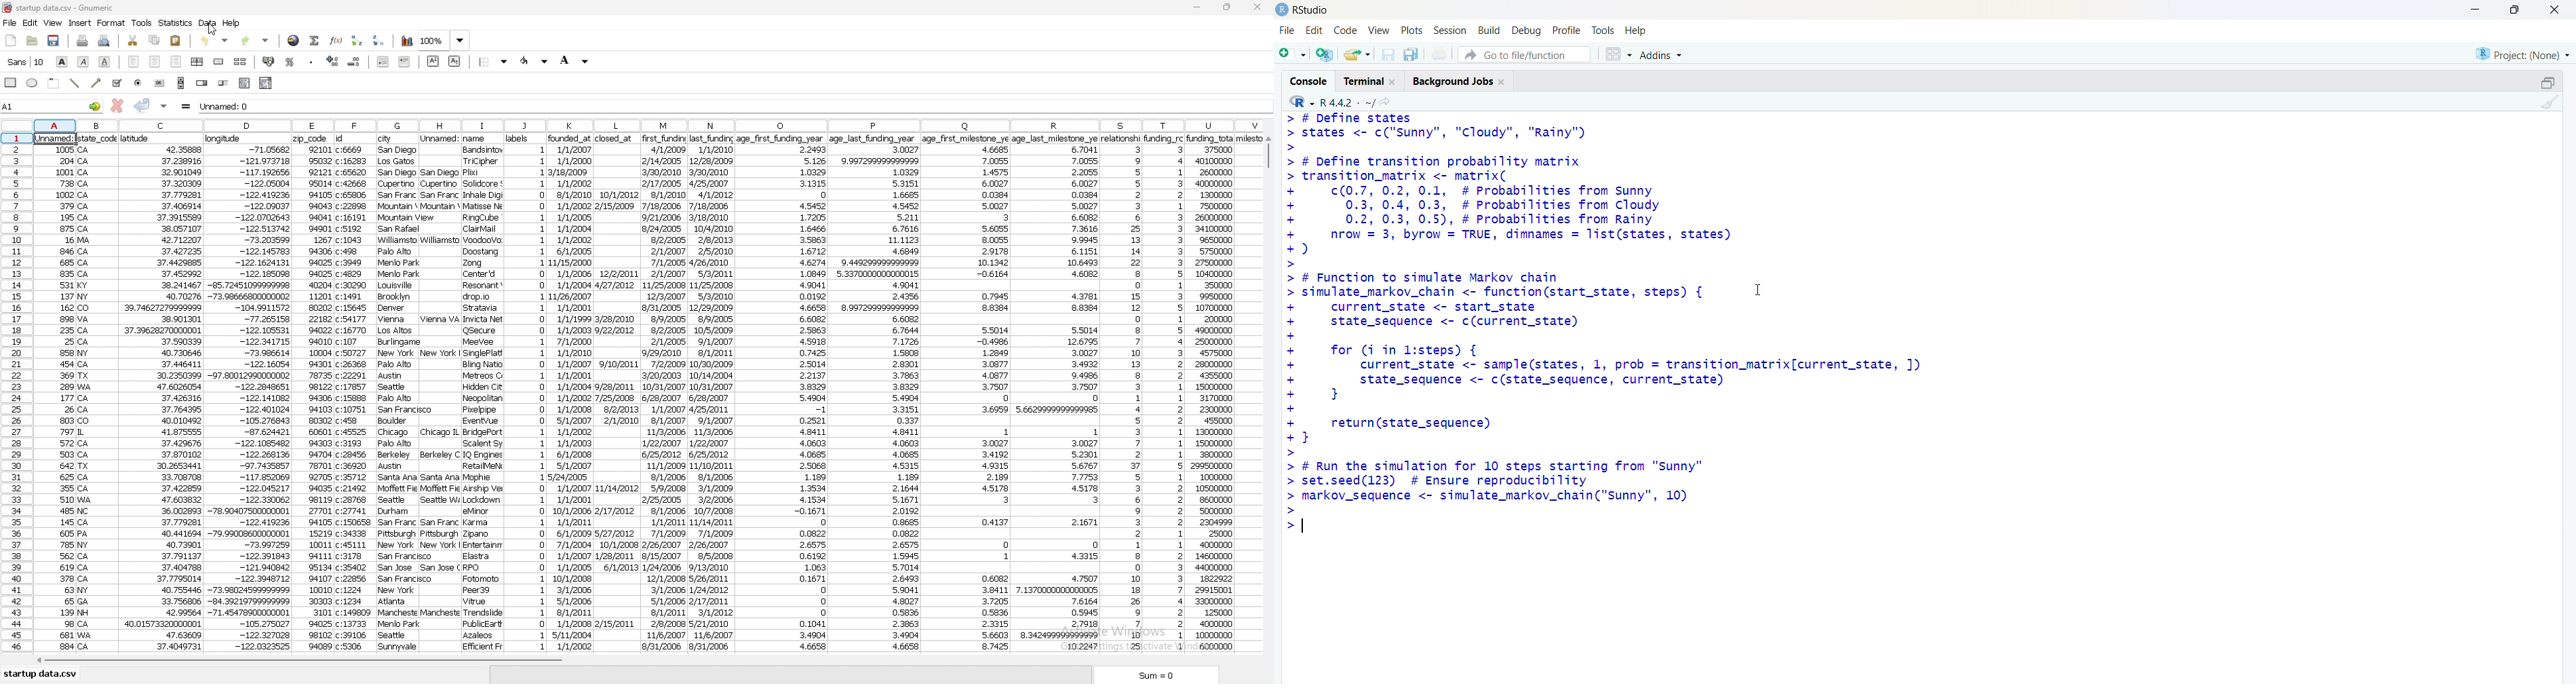 The height and width of the screenshot is (700, 2576). What do you see at coordinates (1463, 81) in the screenshot?
I see `background jobs` at bounding box center [1463, 81].